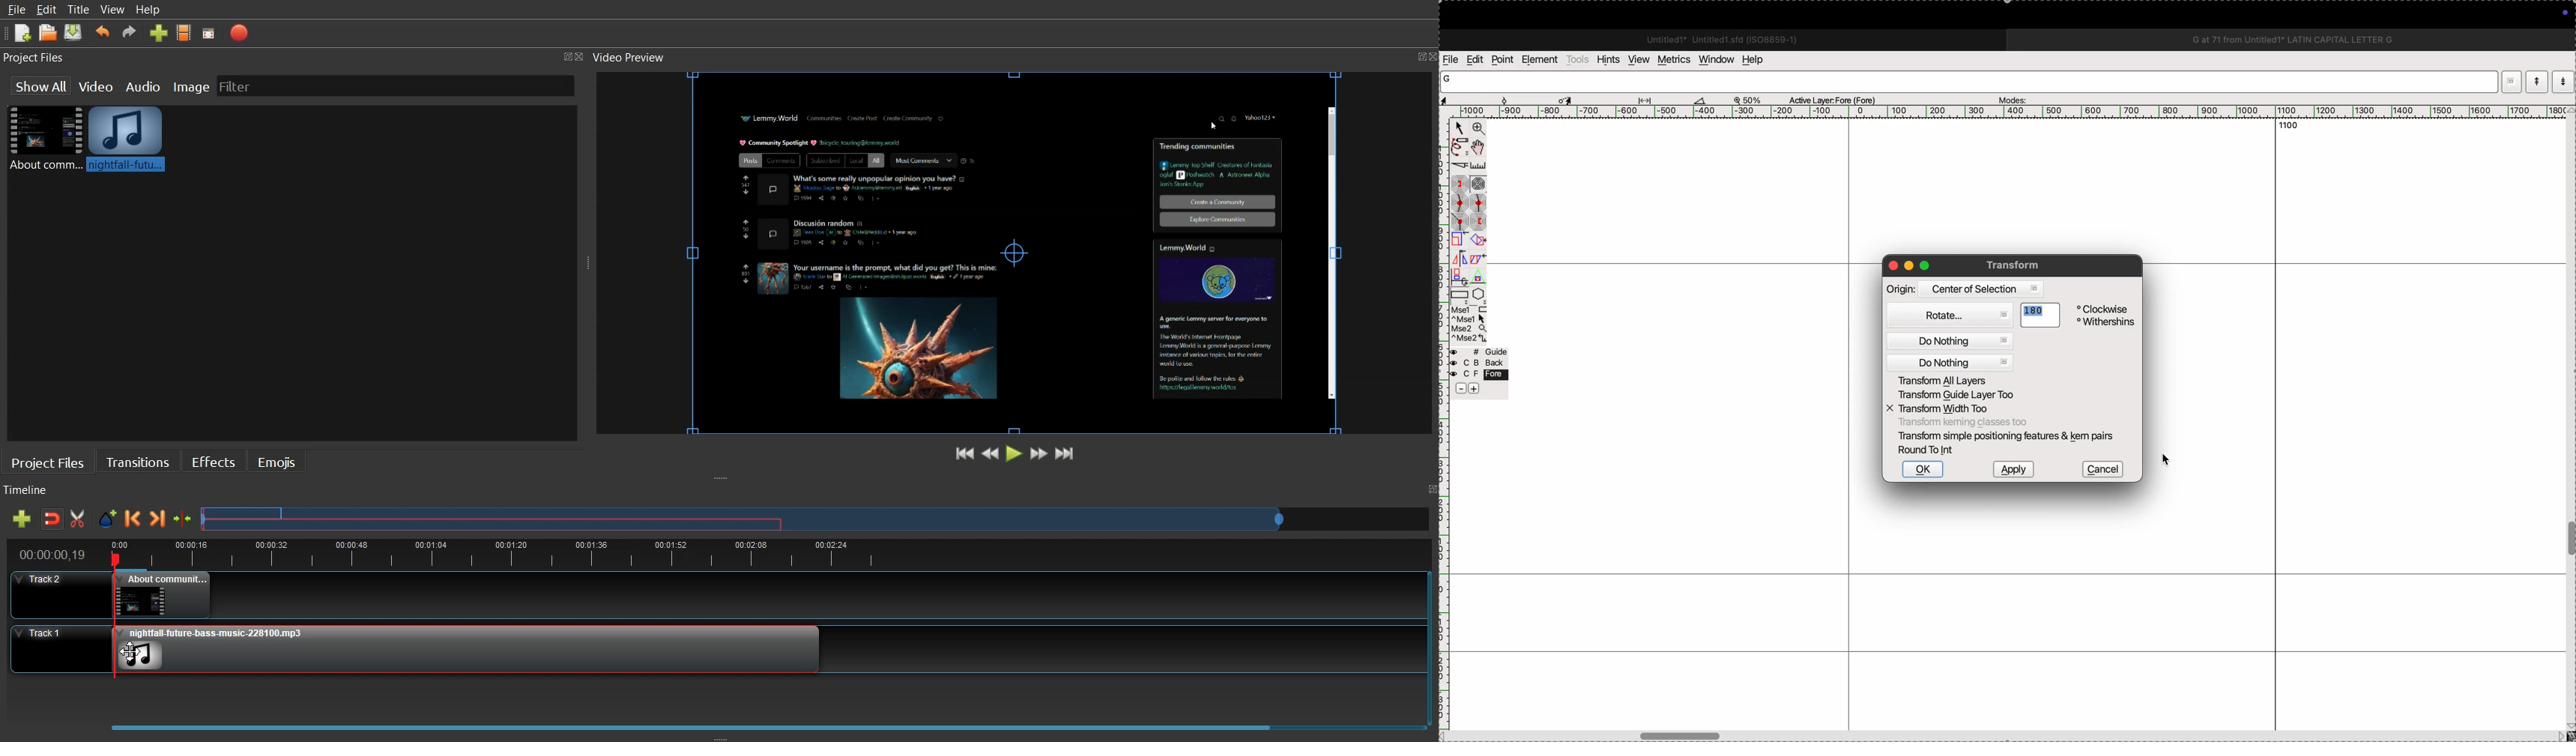 This screenshot has height=756, width=2576. I want to click on vertical scrollbar, so click(2568, 428).